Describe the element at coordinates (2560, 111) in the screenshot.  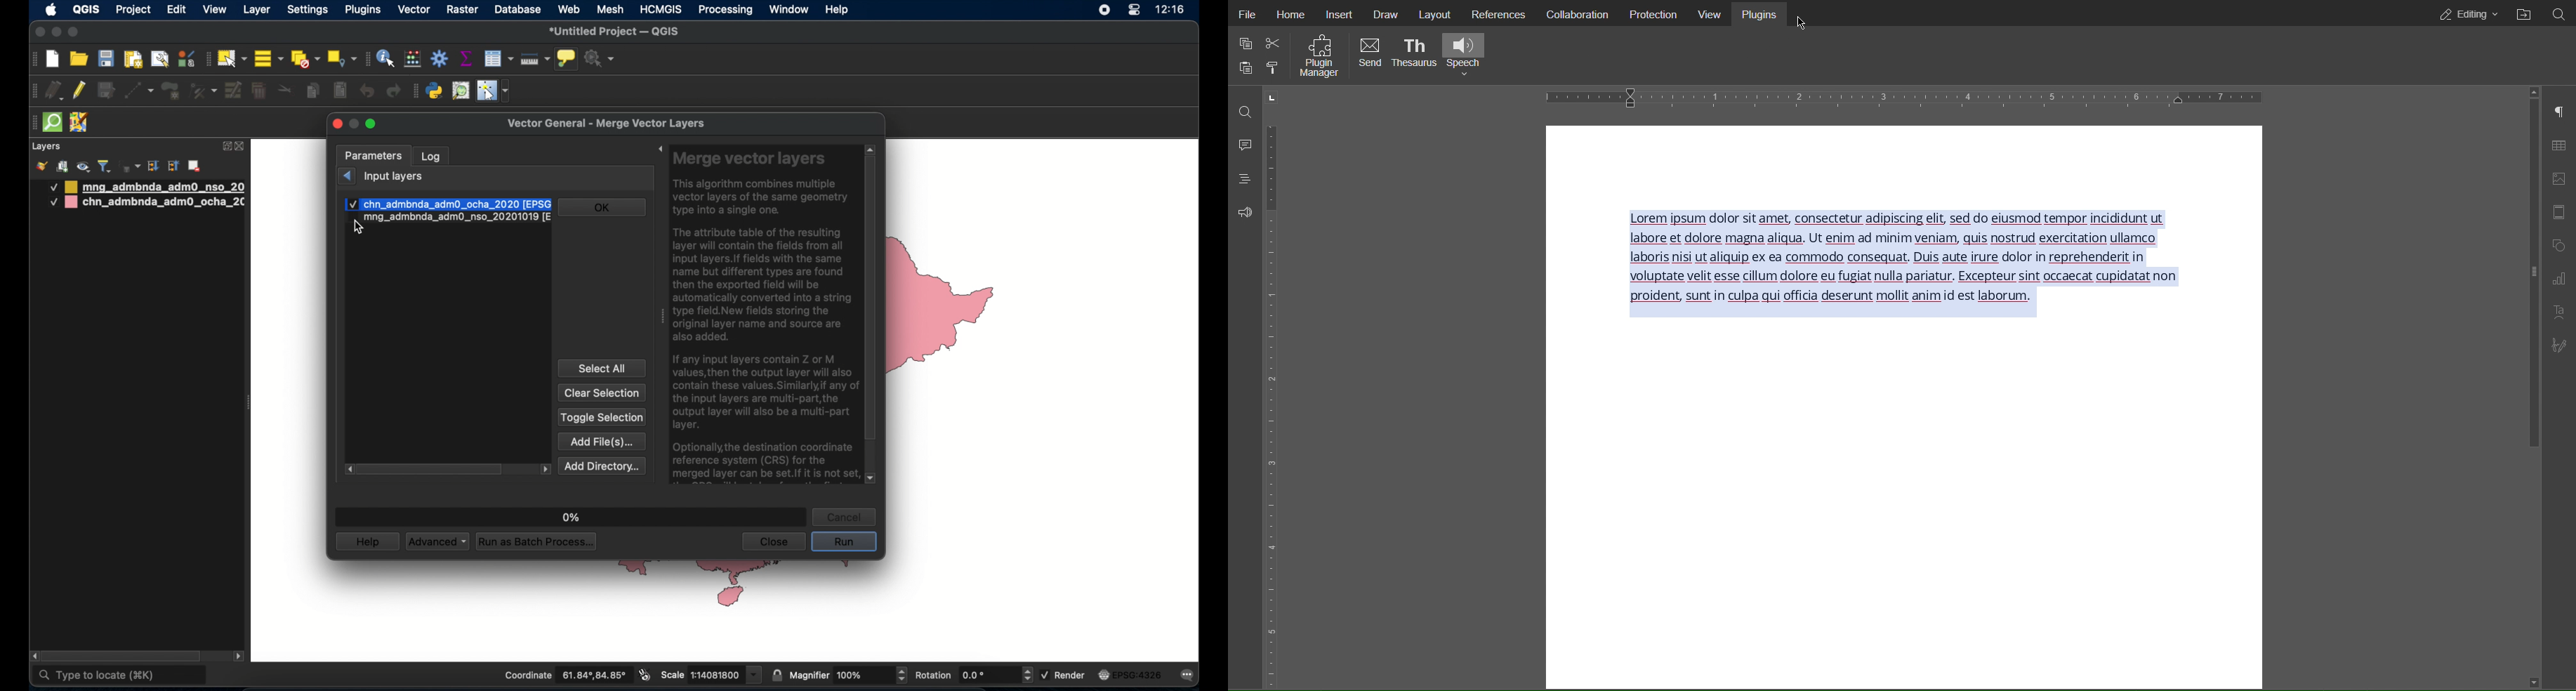
I see `Paragraph Settings` at that location.